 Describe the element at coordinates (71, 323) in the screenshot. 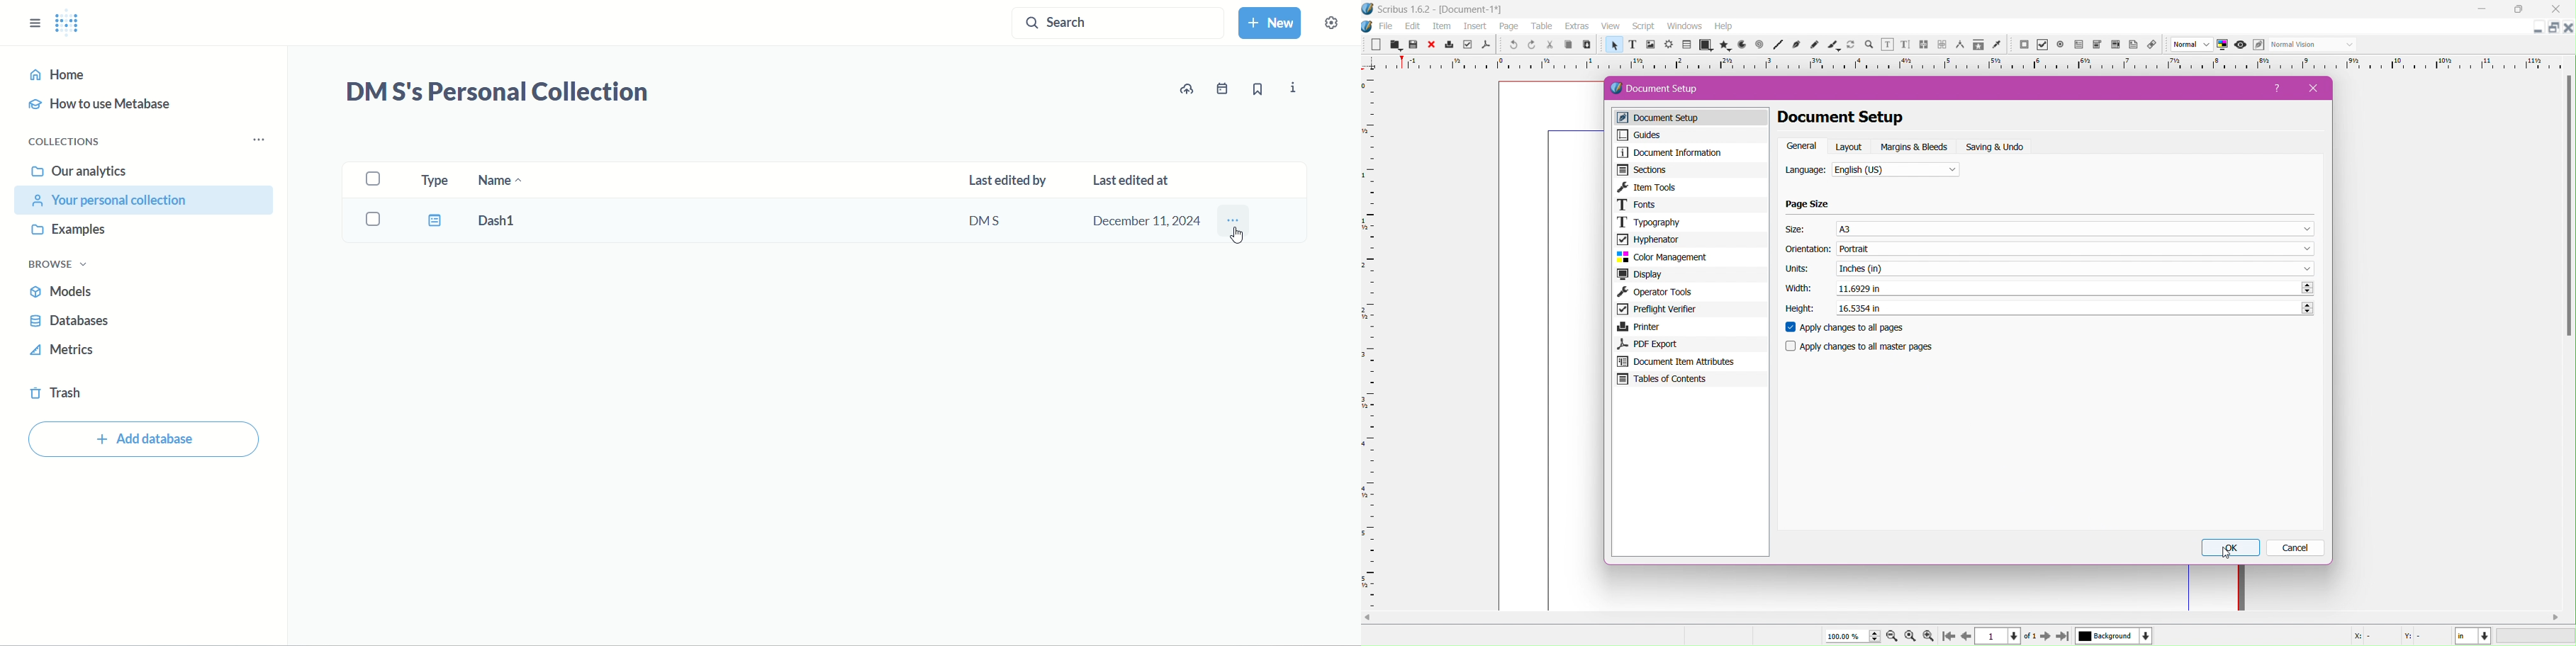

I see `databases` at that location.